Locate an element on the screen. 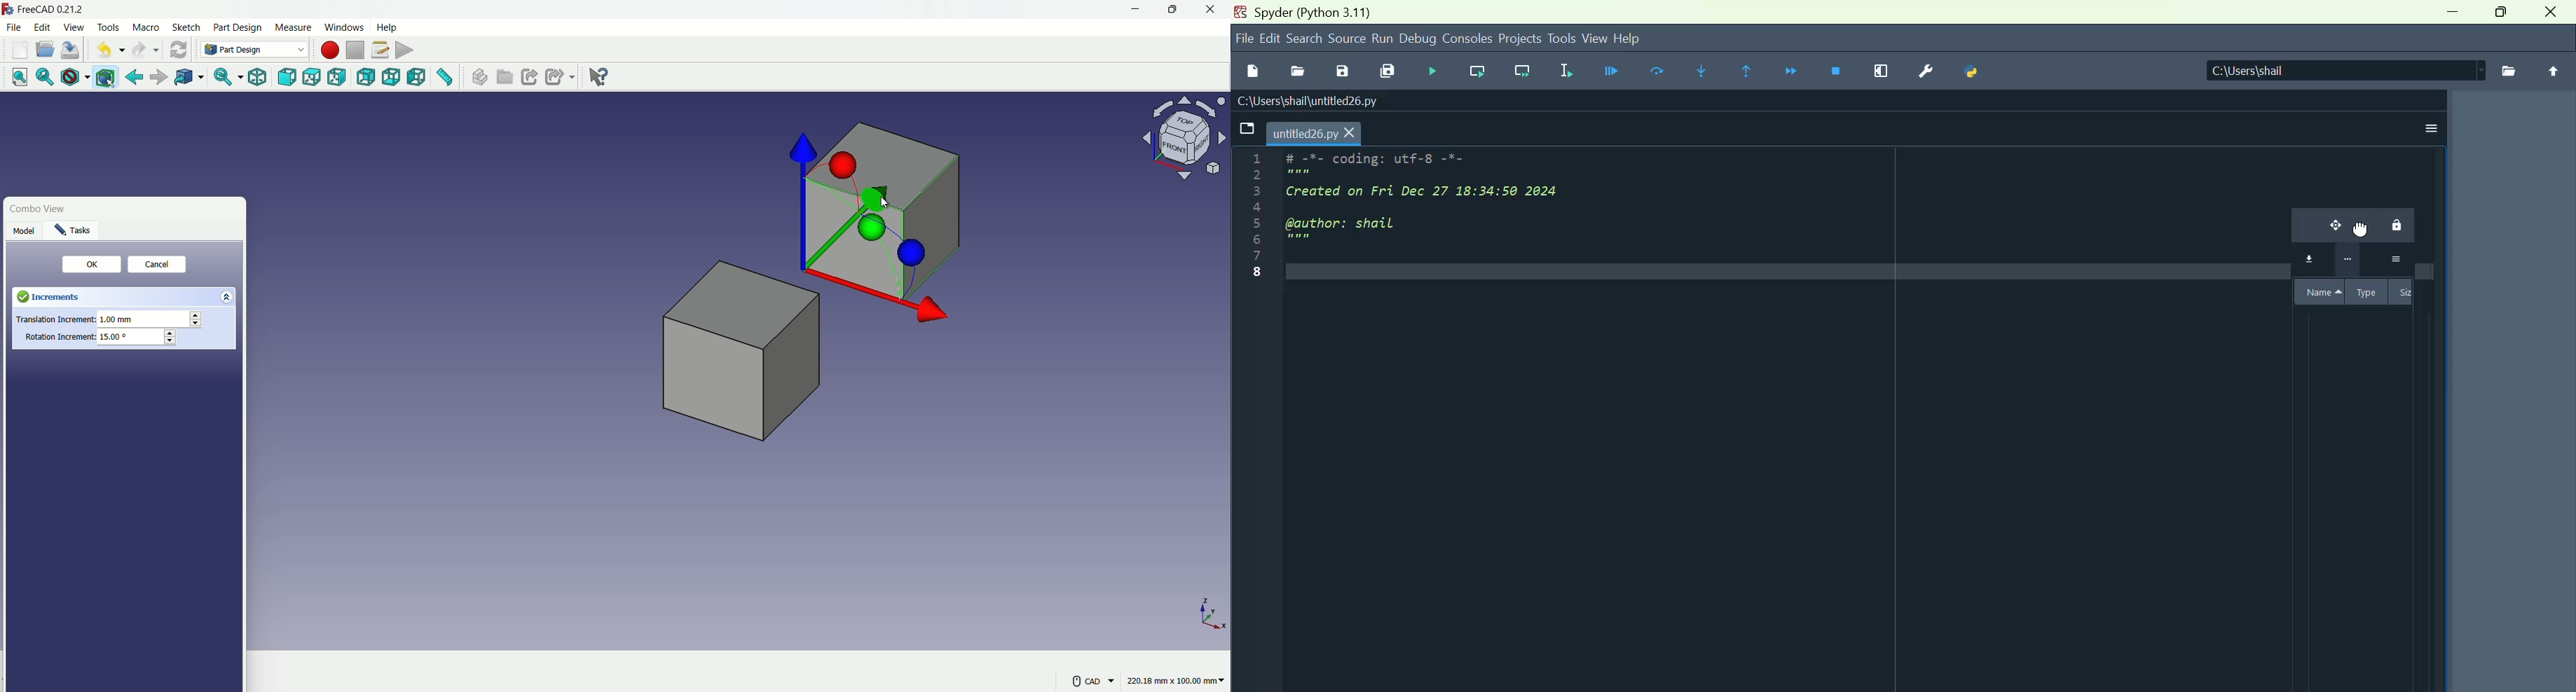  Open file is located at coordinates (1296, 69).